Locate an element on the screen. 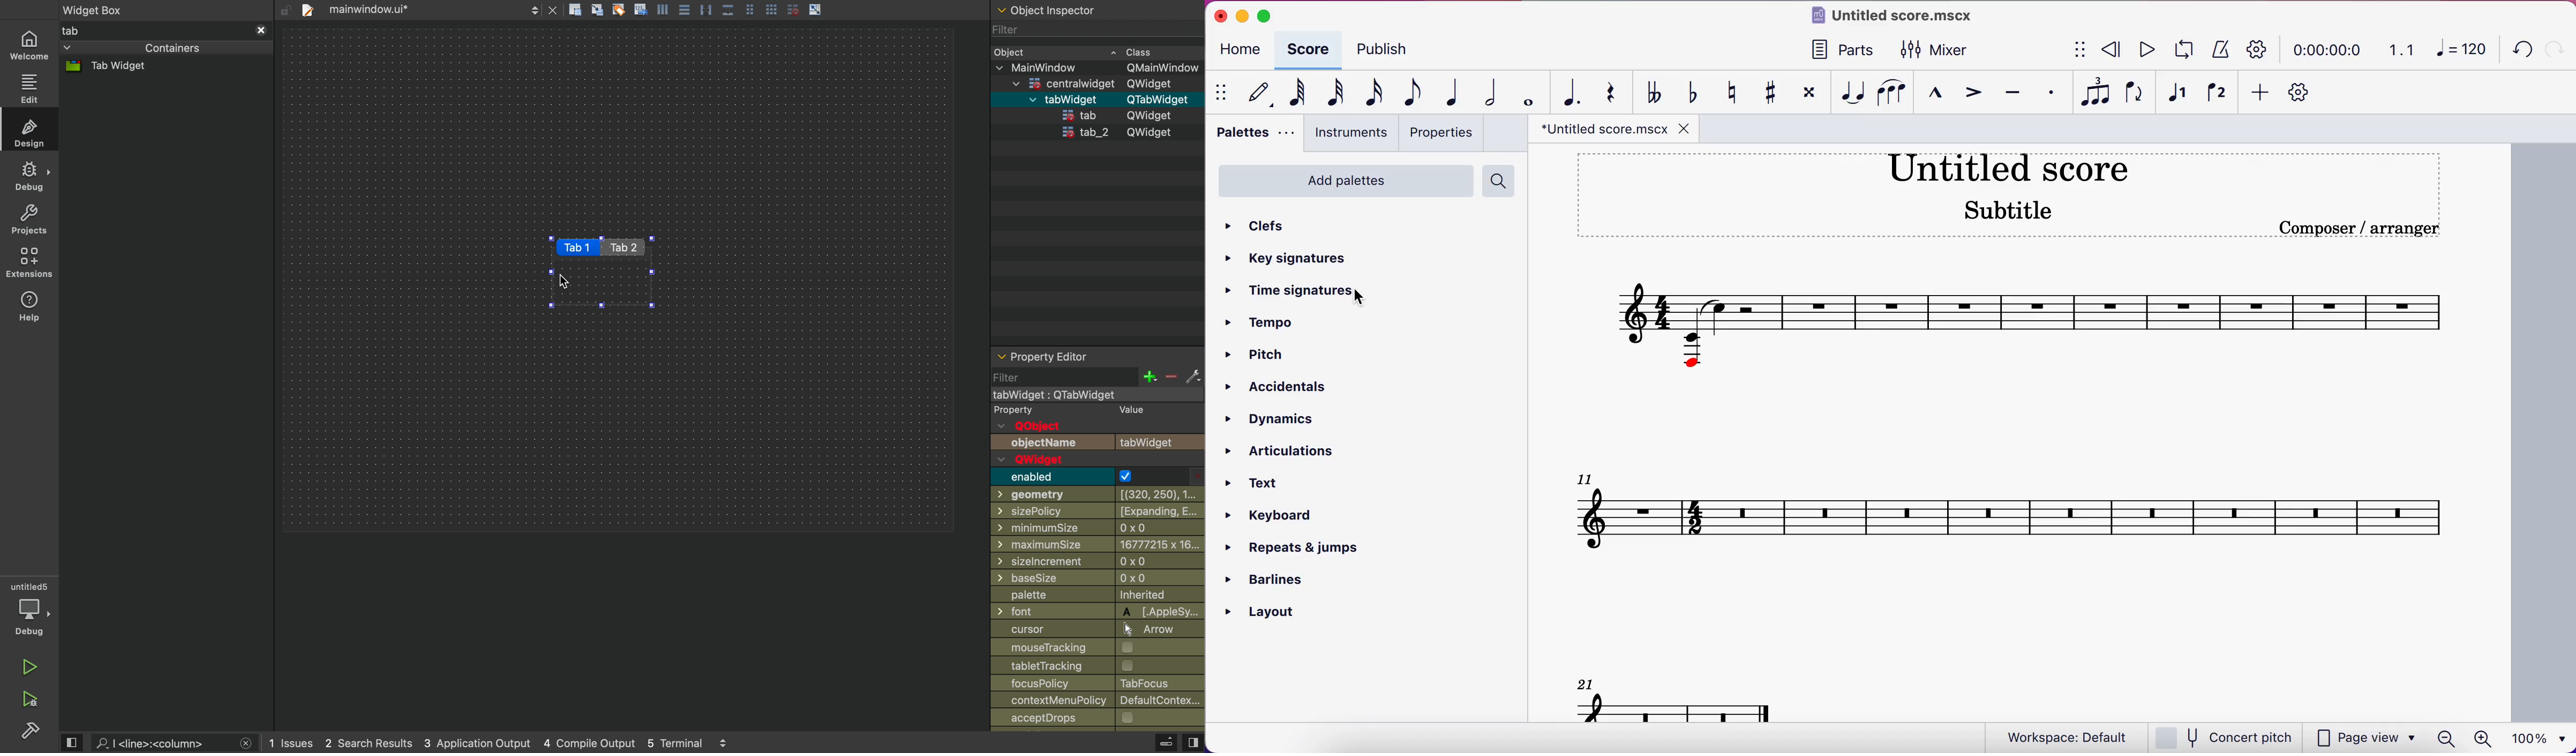  clefs is located at coordinates (1255, 227).